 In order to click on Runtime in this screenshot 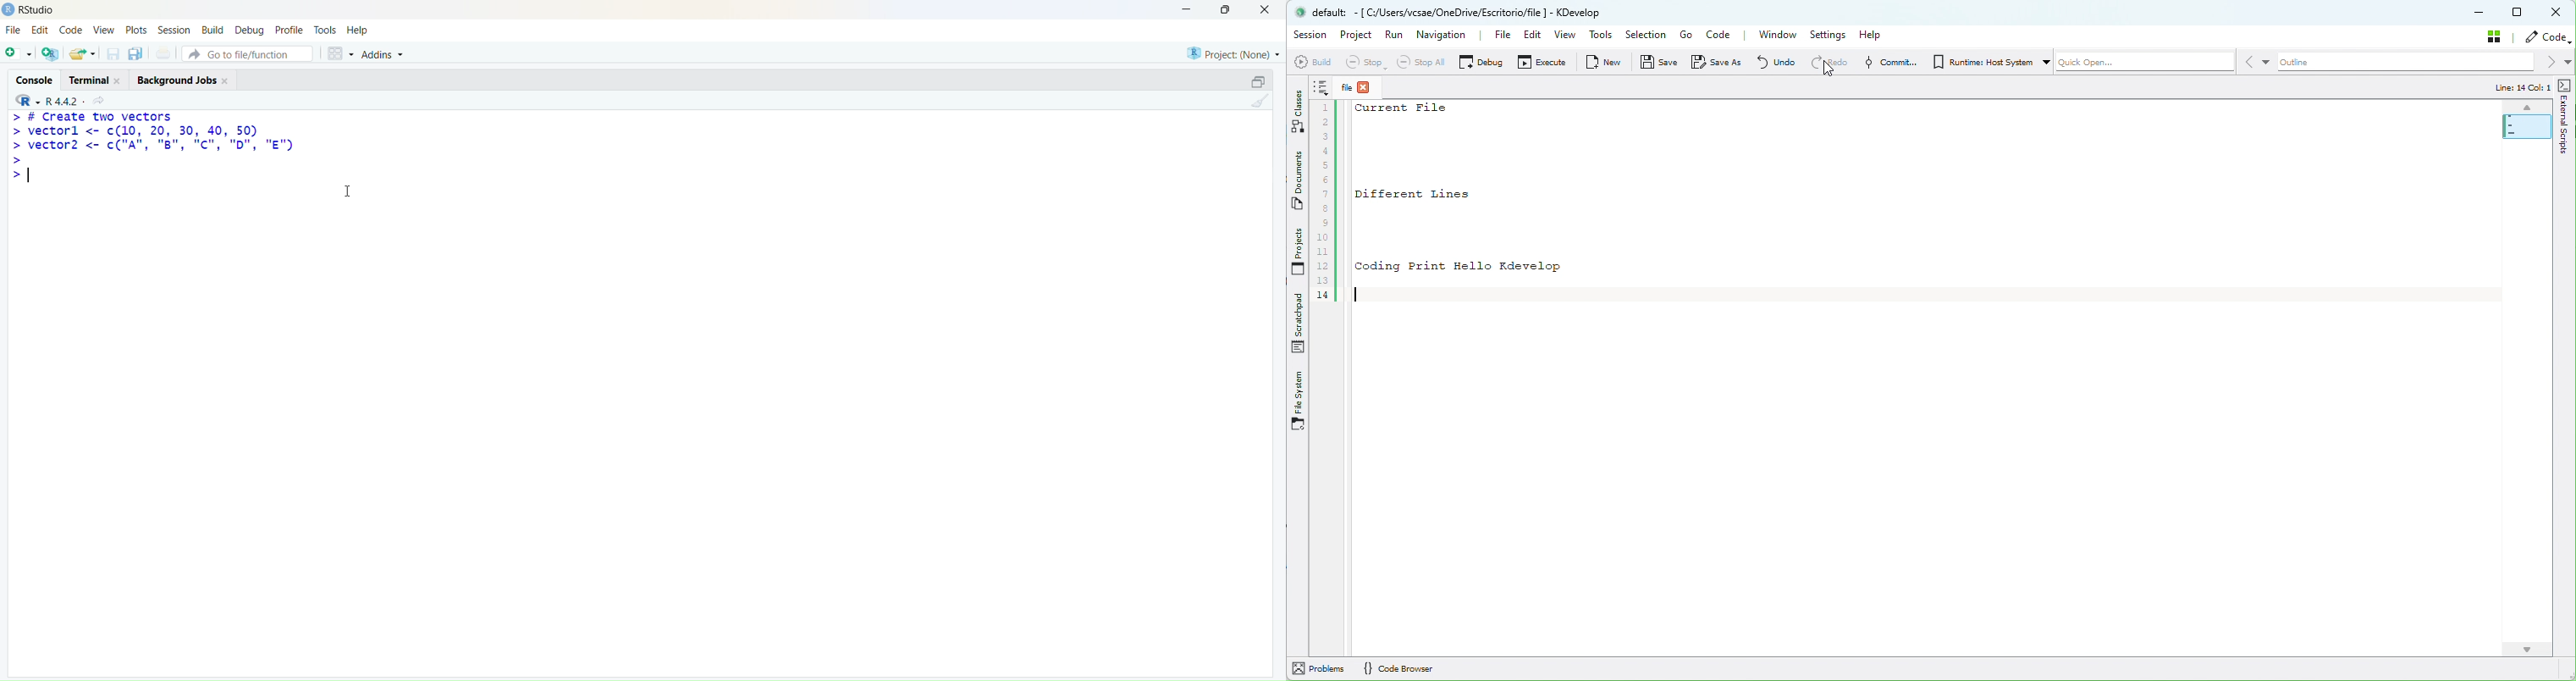, I will do `click(1984, 63)`.